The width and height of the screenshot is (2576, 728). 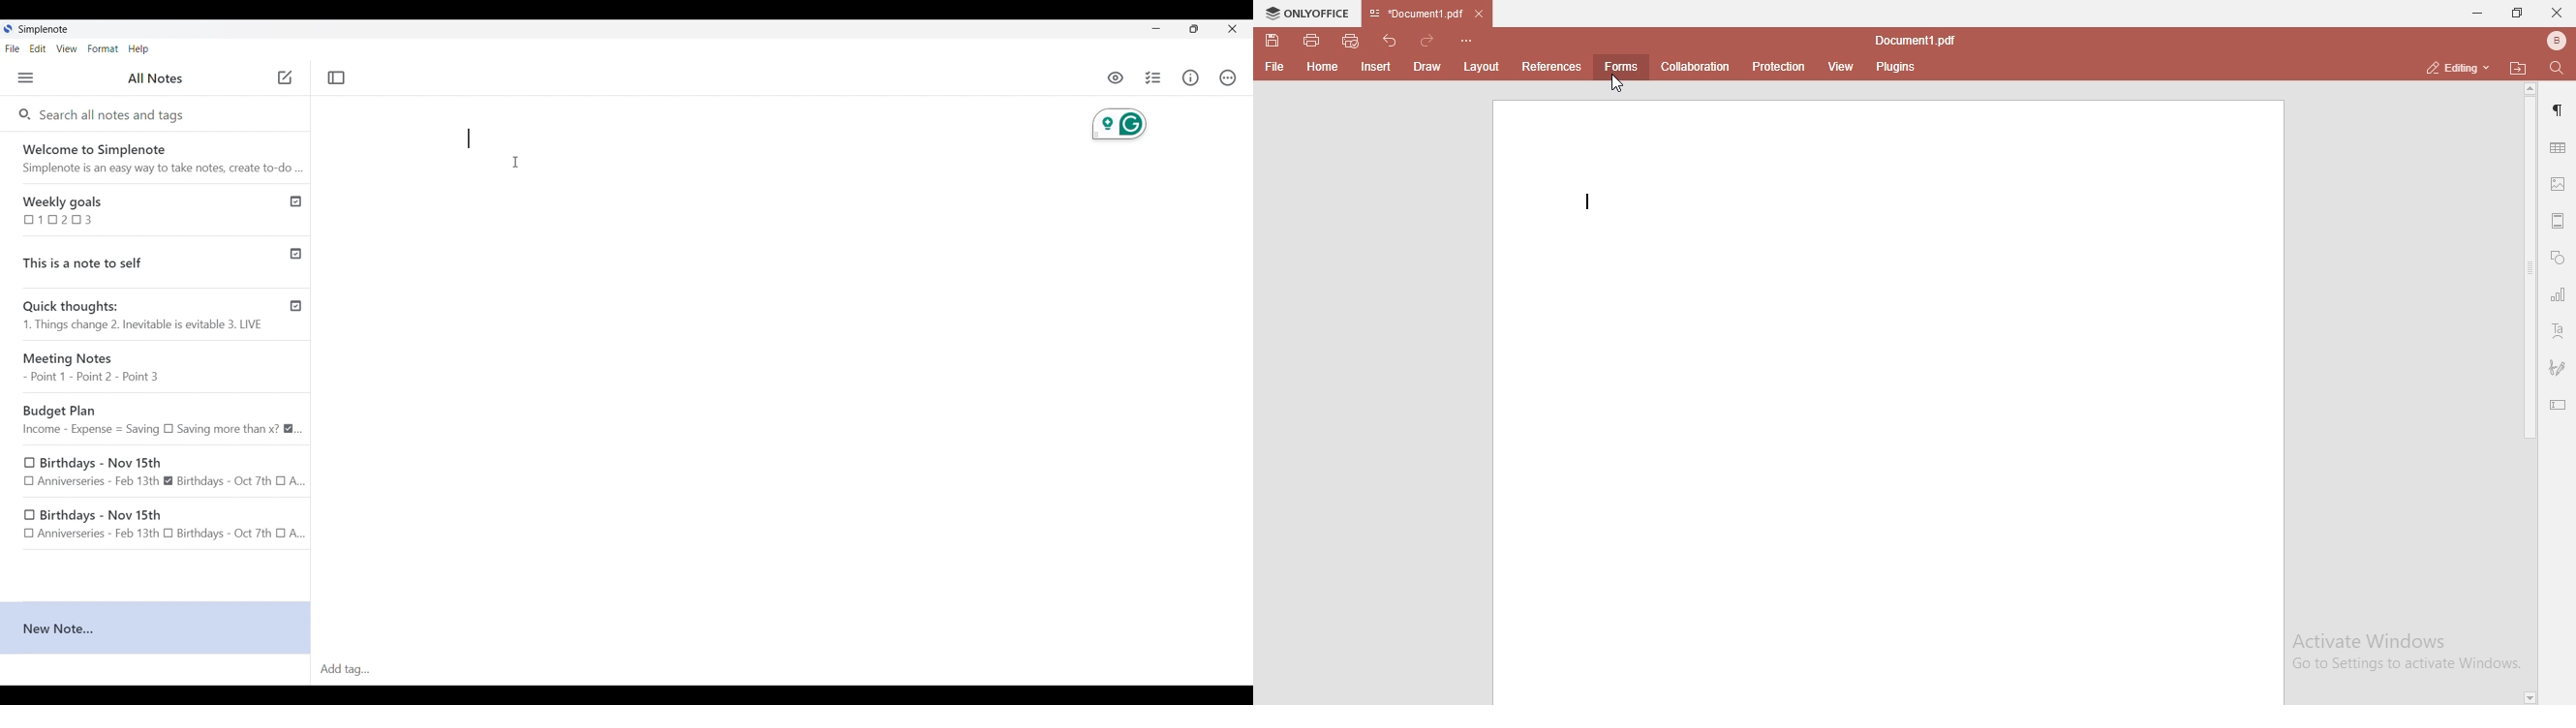 I want to click on find, so click(x=2561, y=67).